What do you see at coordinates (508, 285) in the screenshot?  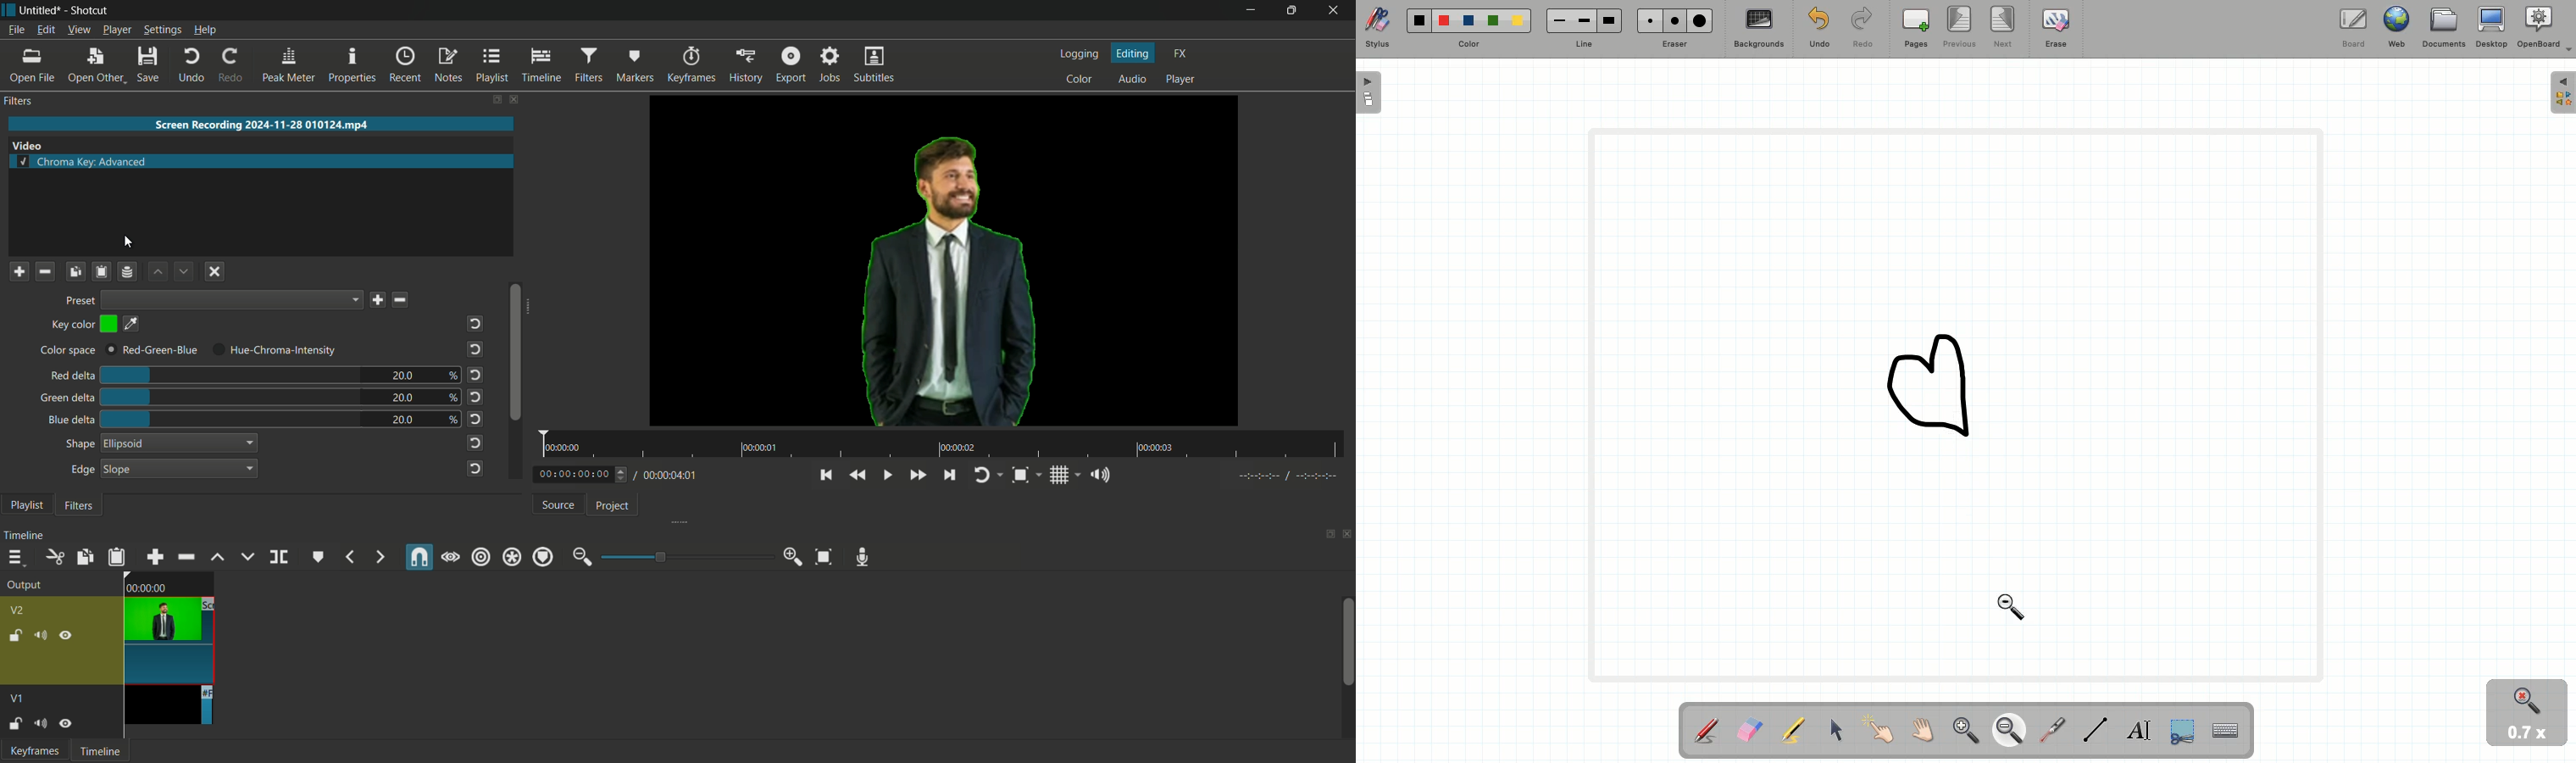 I see `scroll bar` at bounding box center [508, 285].